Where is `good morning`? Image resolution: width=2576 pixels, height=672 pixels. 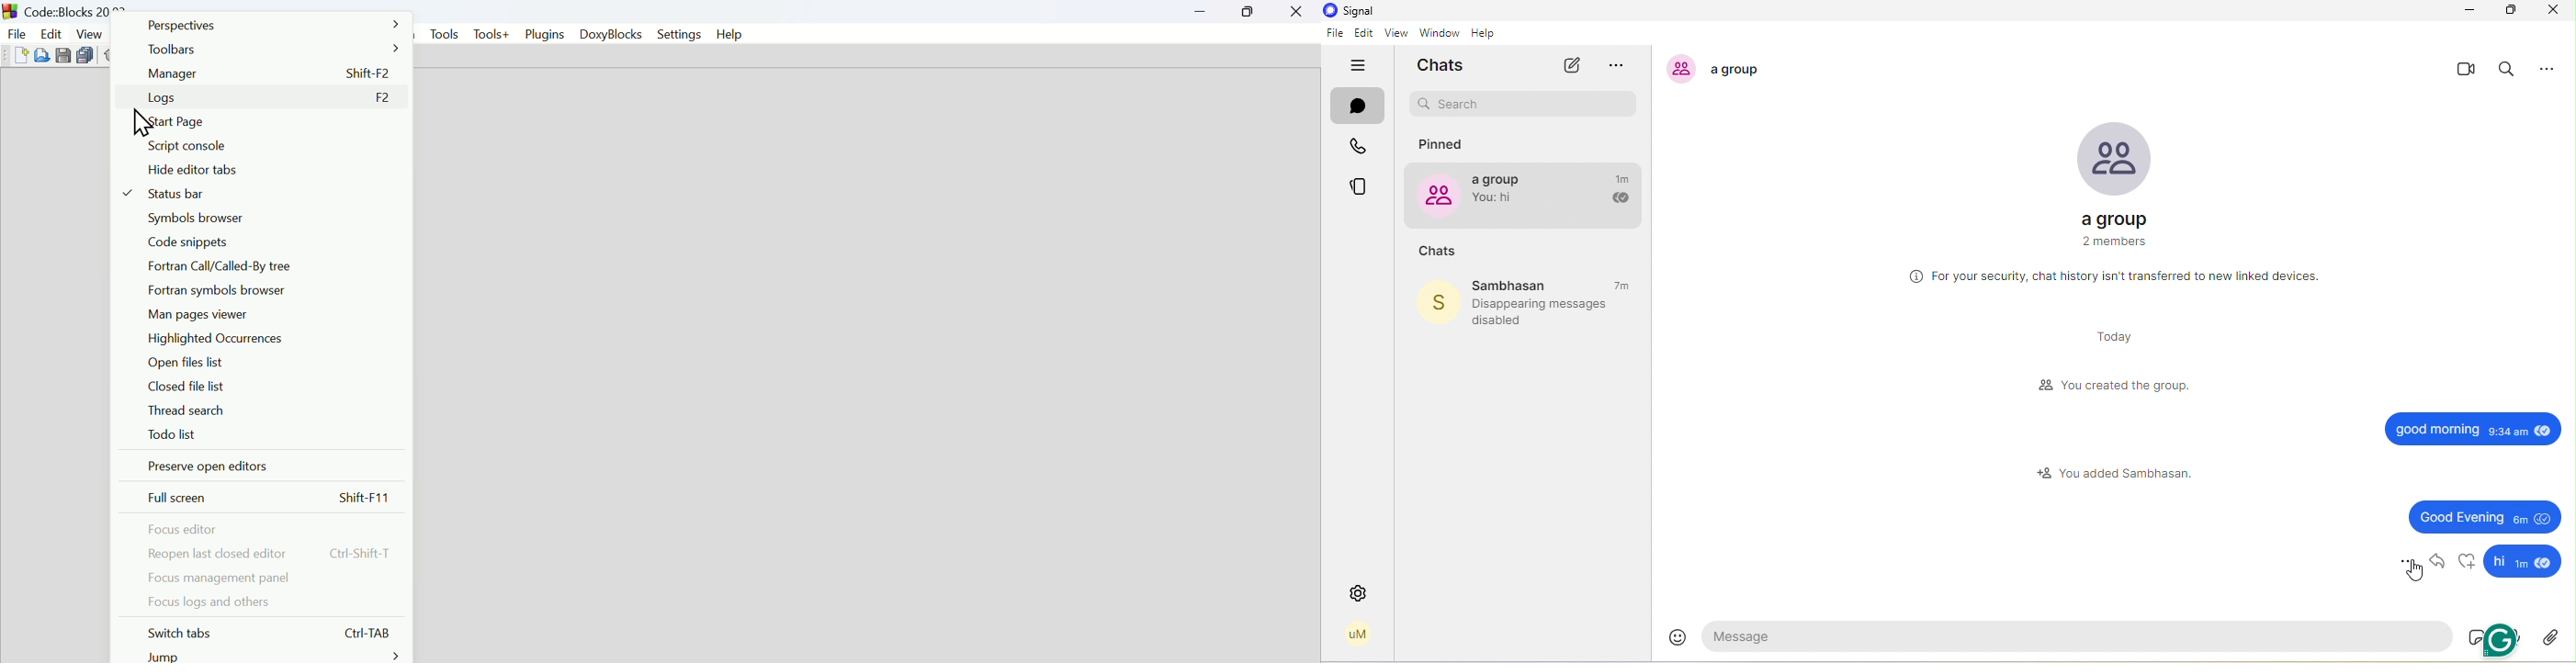
good morning is located at coordinates (2475, 426).